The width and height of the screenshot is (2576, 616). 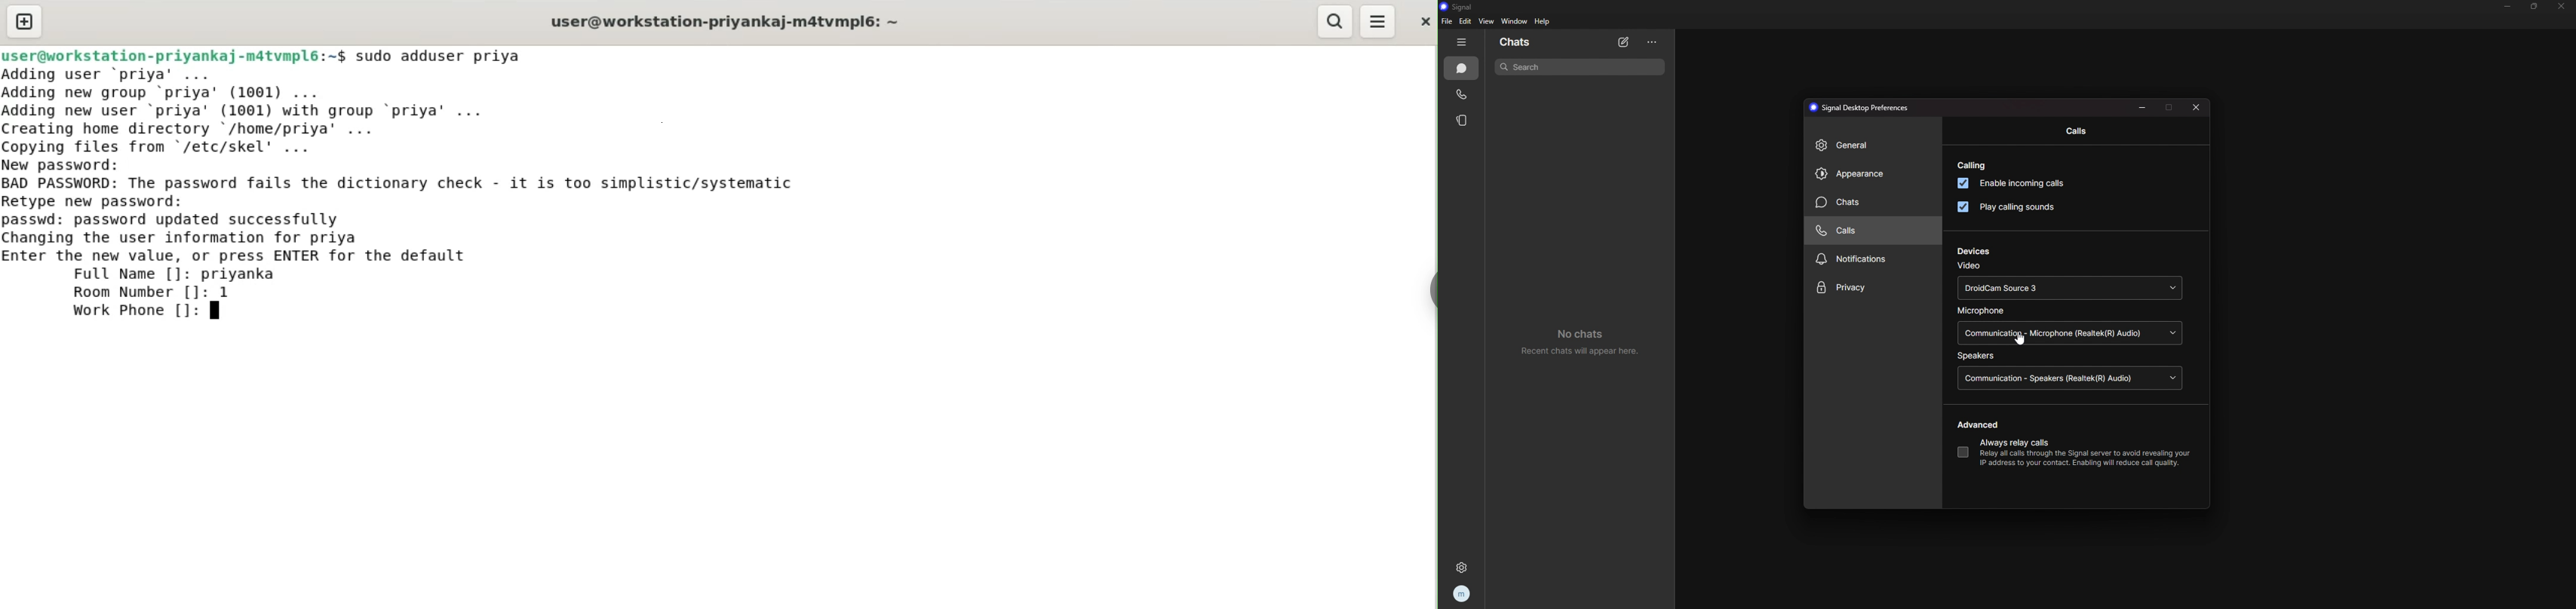 What do you see at coordinates (2170, 108) in the screenshot?
I see `maximize` at bounding box center [2170, 108].